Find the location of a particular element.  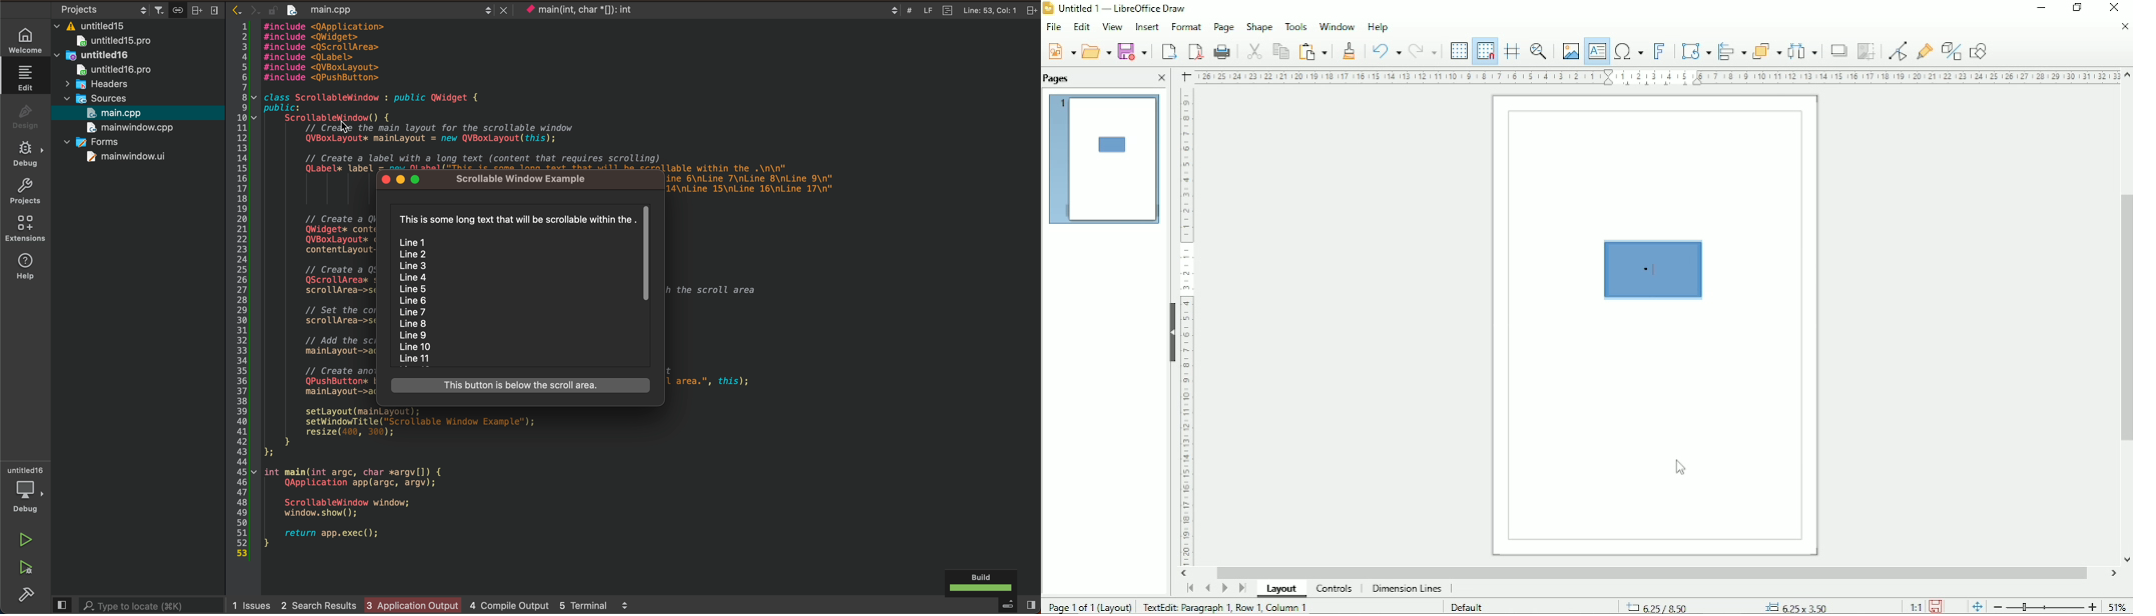

Scroll to last page is located at coordinates (1242, 588).